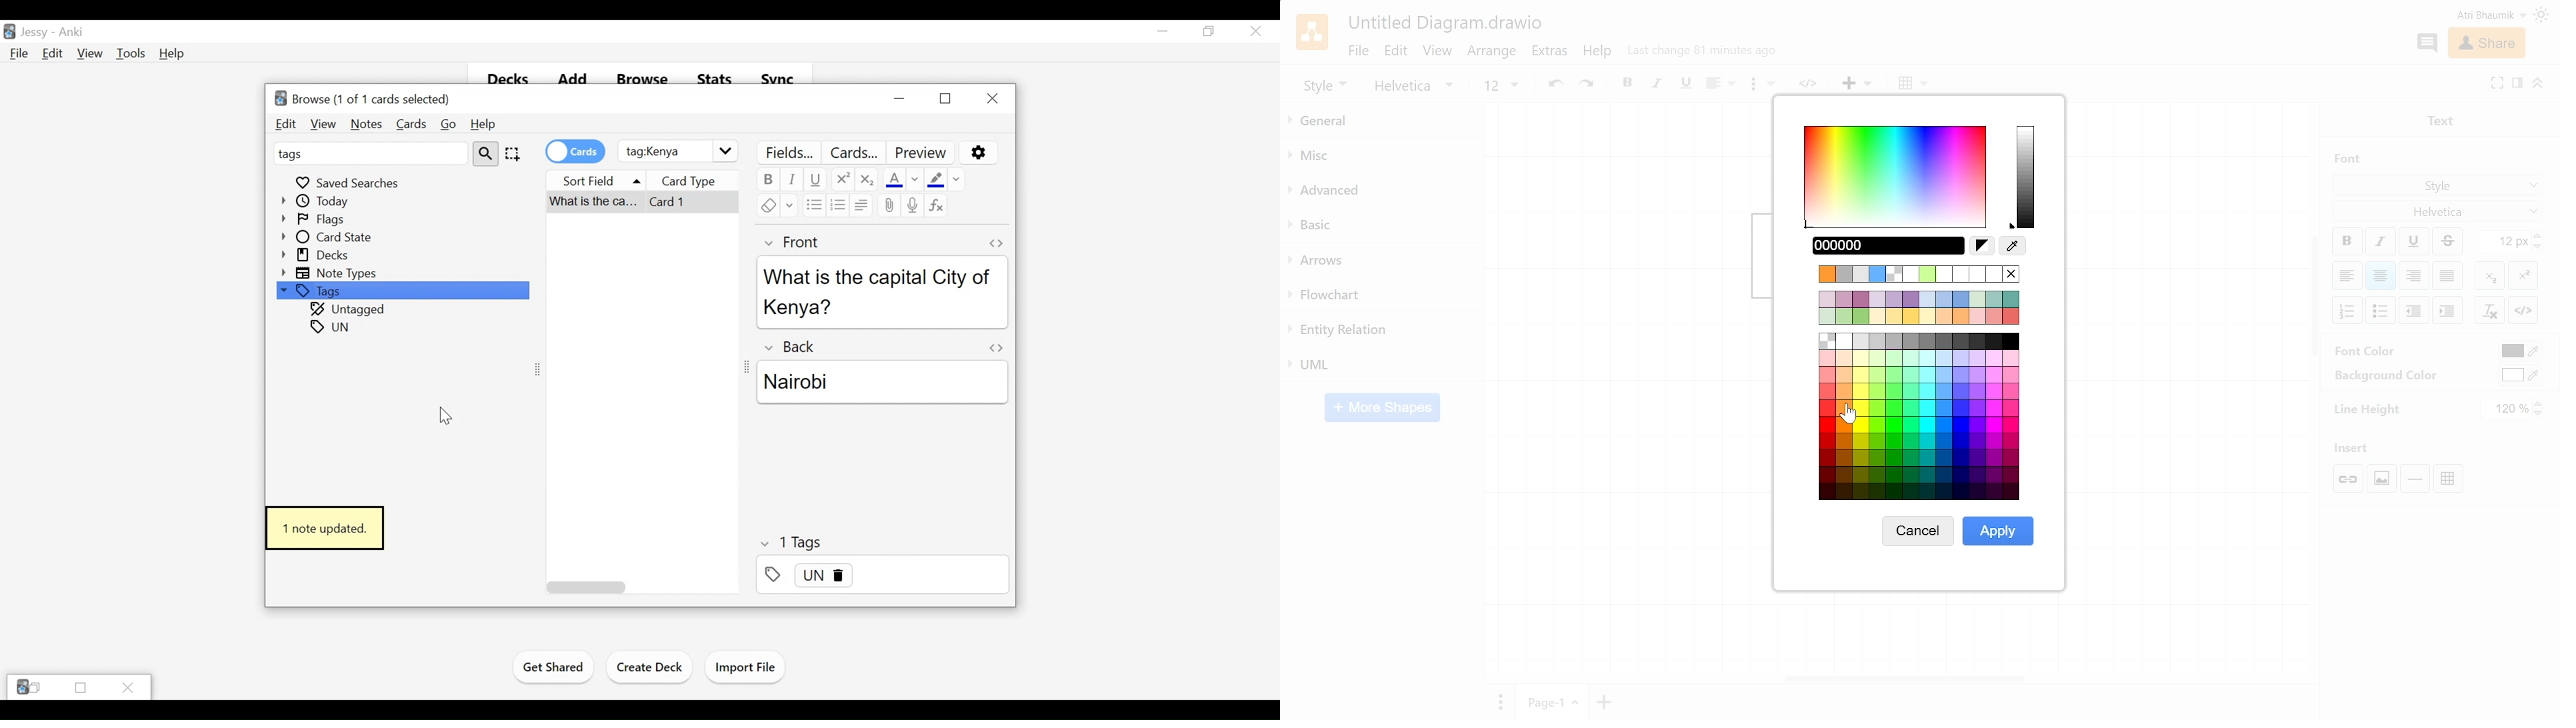  What do you see at coordinates (1384, 122) in the screenshot?
I see `general` at bounding box center [1384, 122].